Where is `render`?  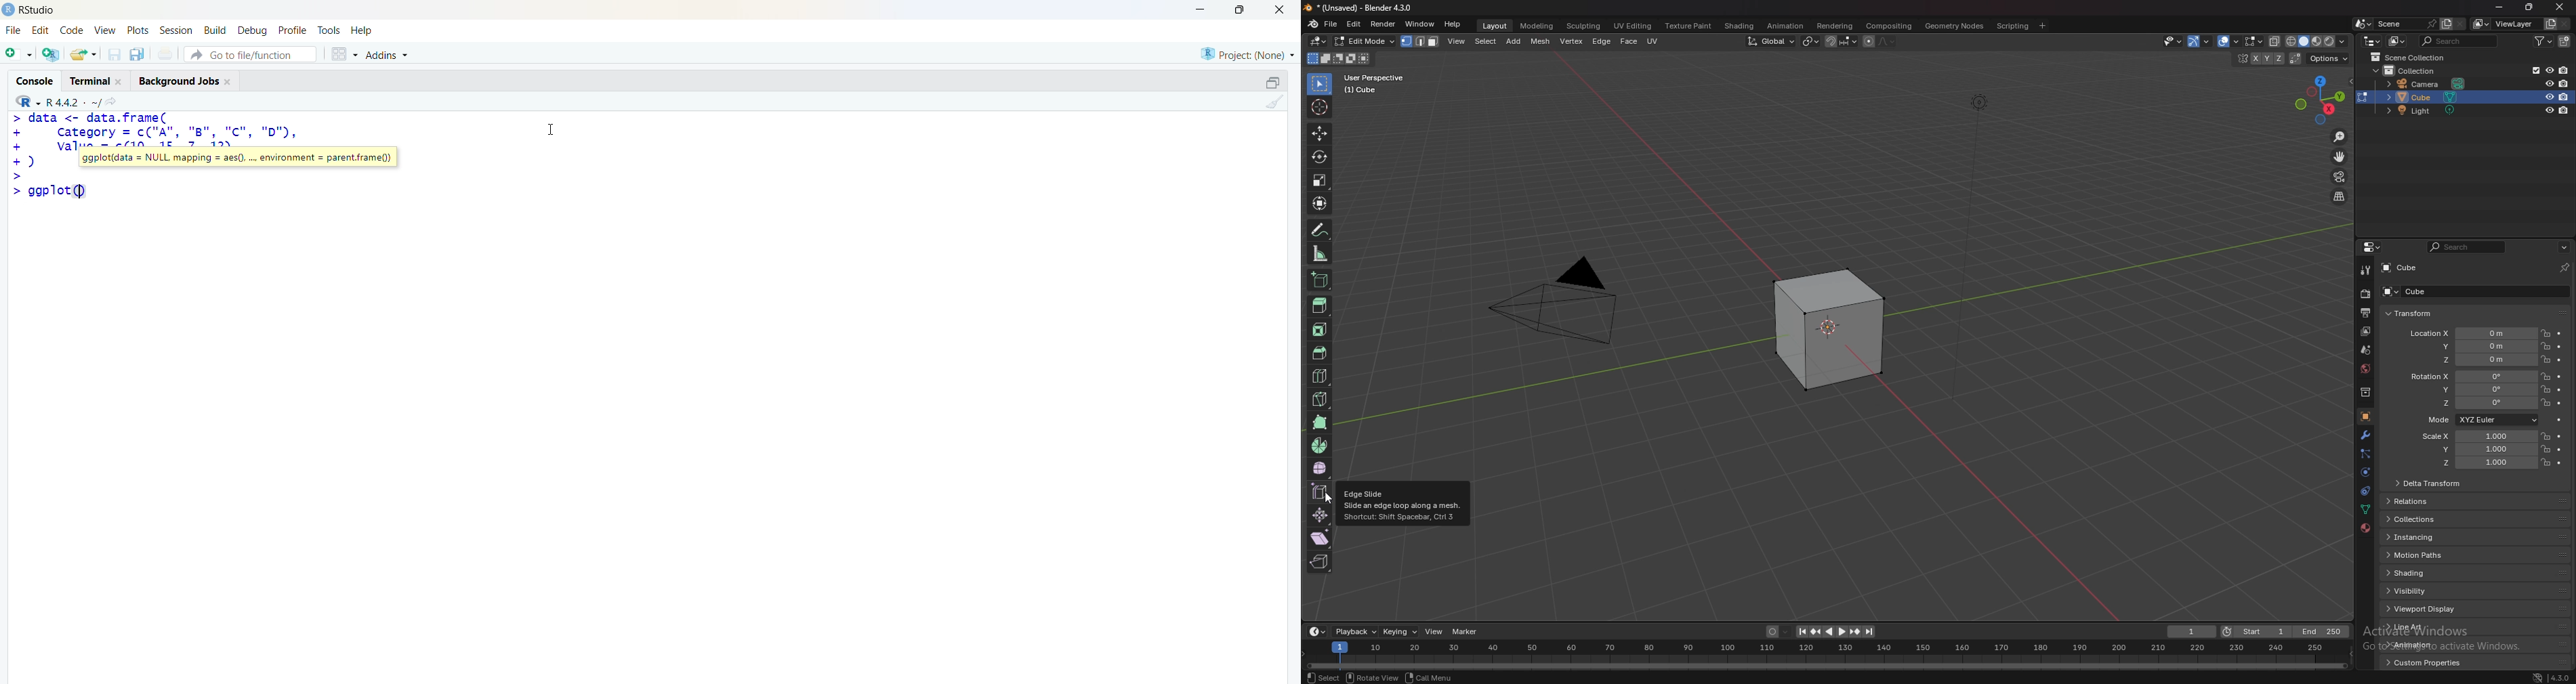
render is located at coordinates (1383, 24).